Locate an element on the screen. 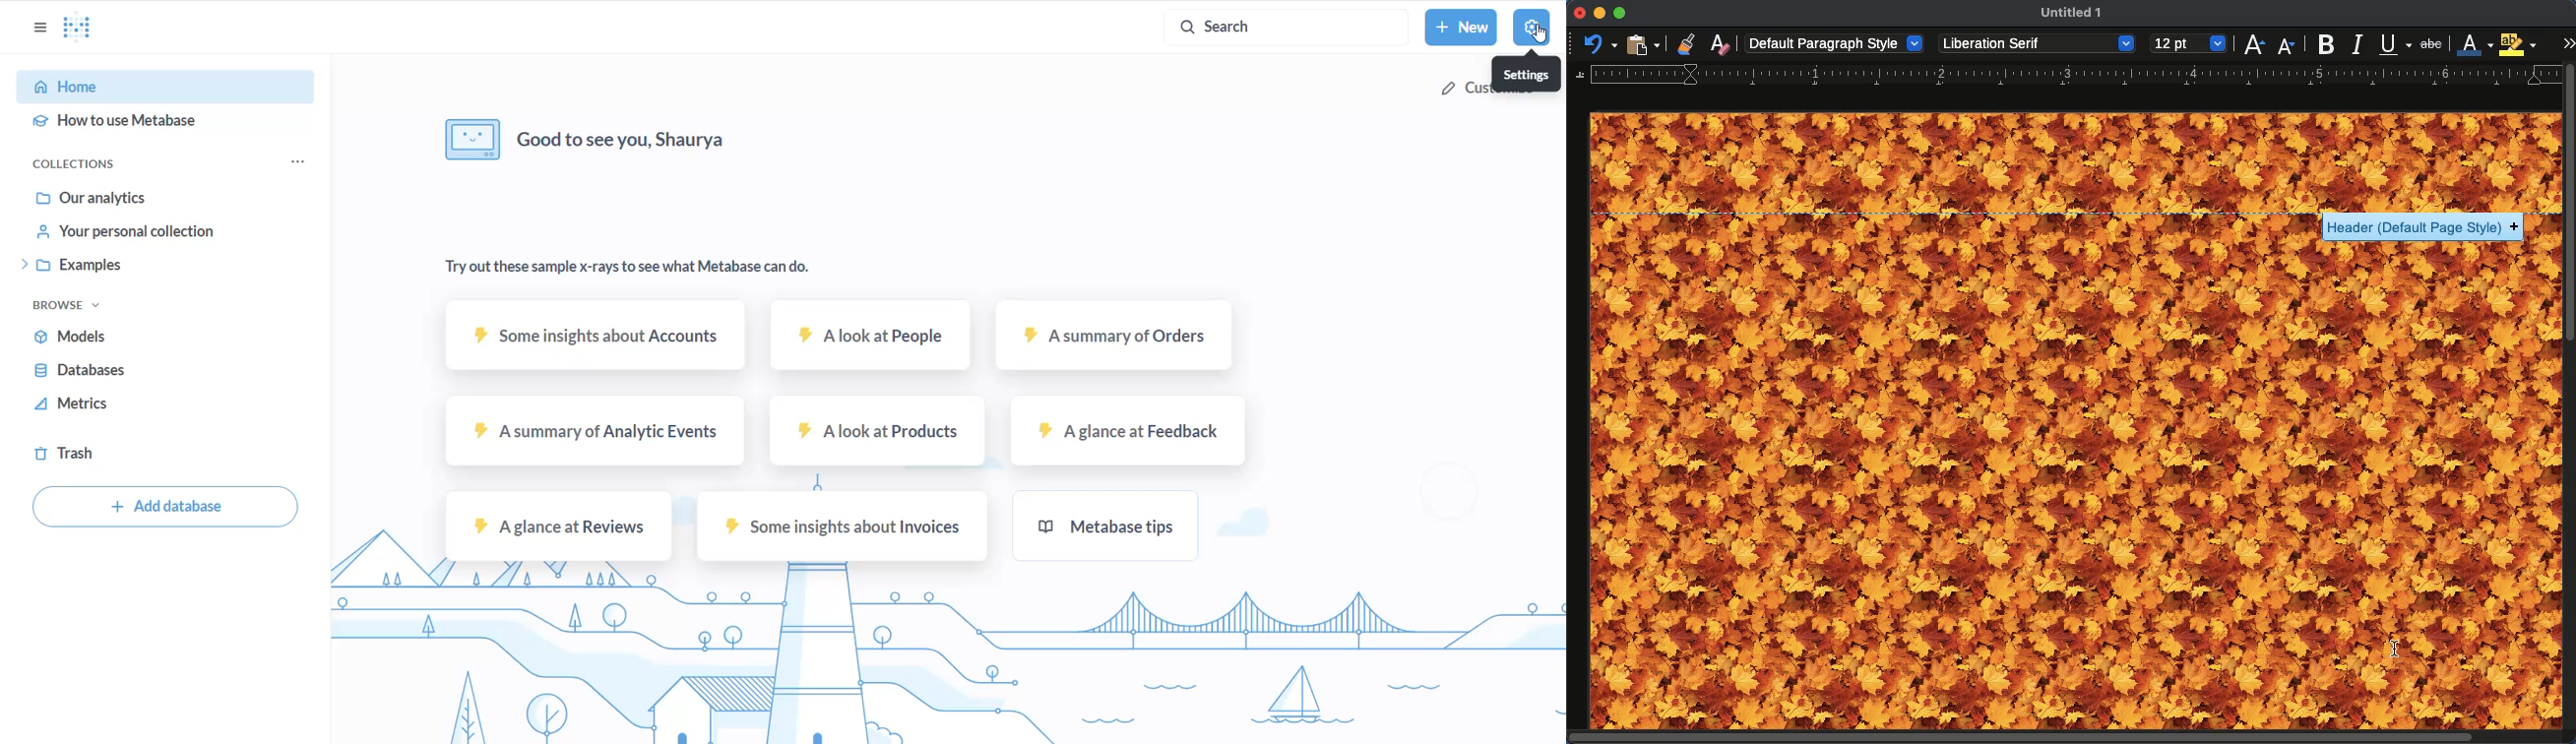 This screenshot has height=756, width=2576. A glance at reviews sample is located at coordinates (559, 529).